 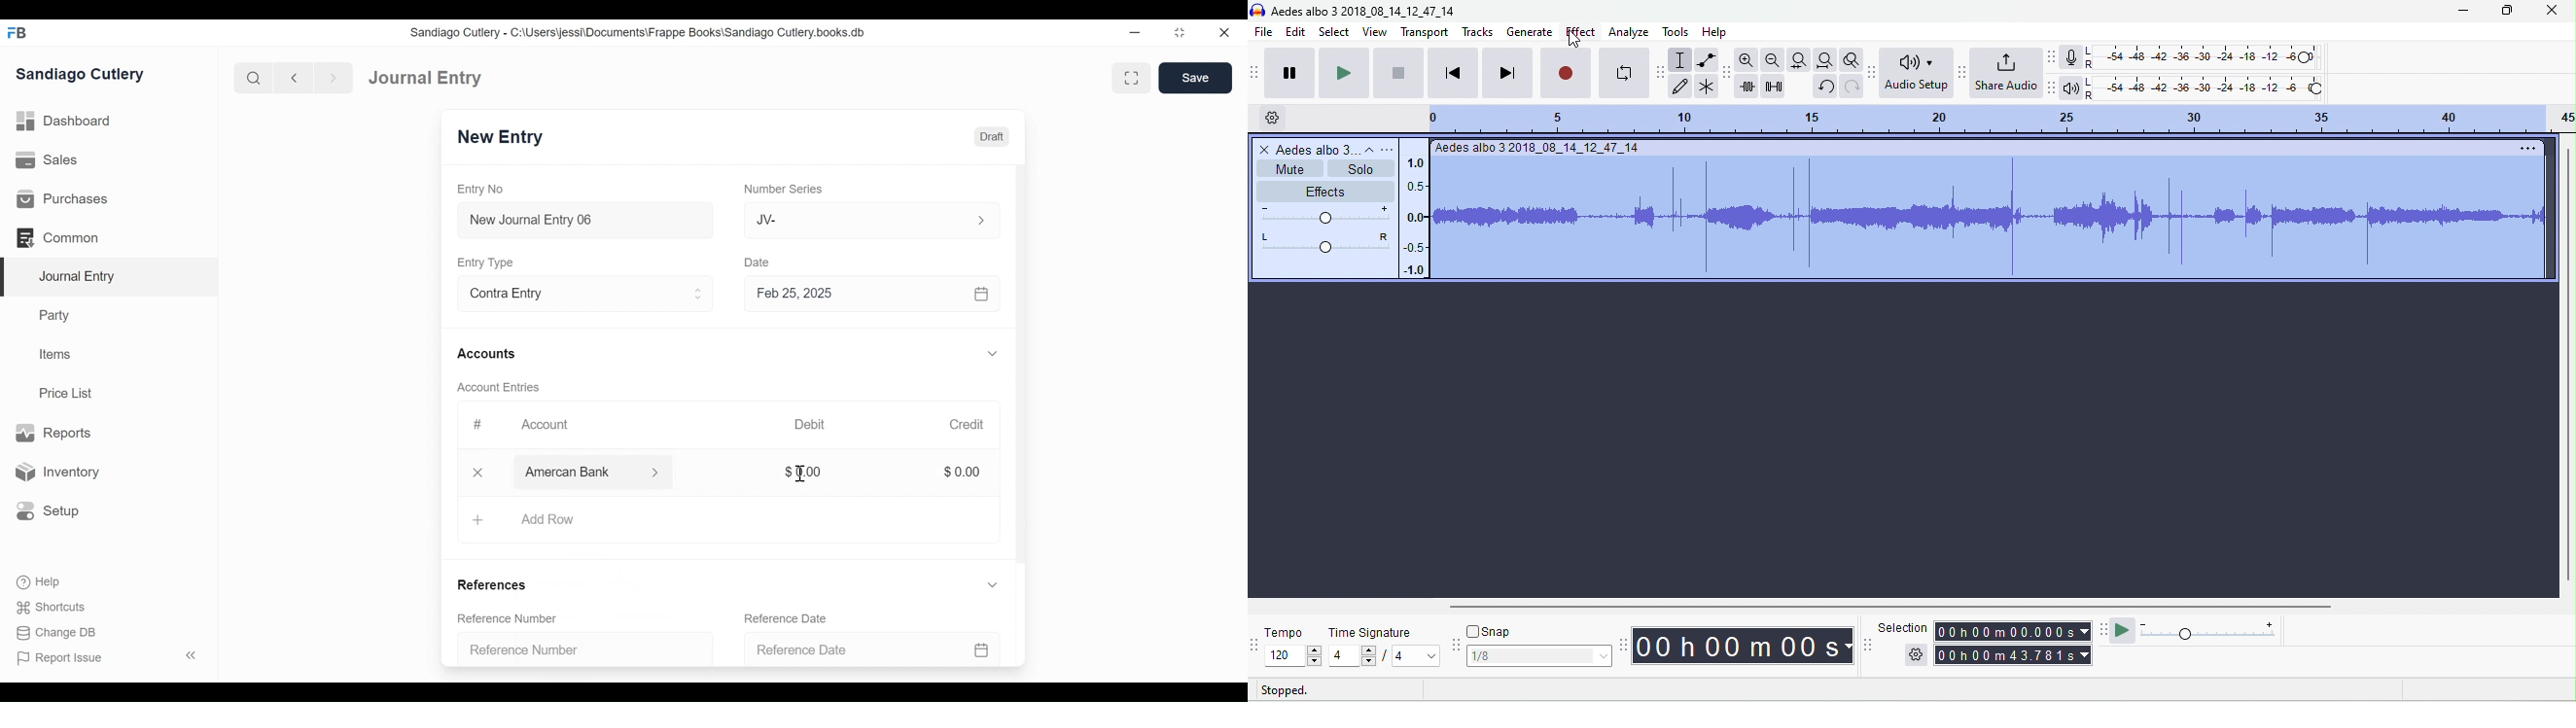 I want to click on audacity tools toolbar, so click(x=1663, y=72).